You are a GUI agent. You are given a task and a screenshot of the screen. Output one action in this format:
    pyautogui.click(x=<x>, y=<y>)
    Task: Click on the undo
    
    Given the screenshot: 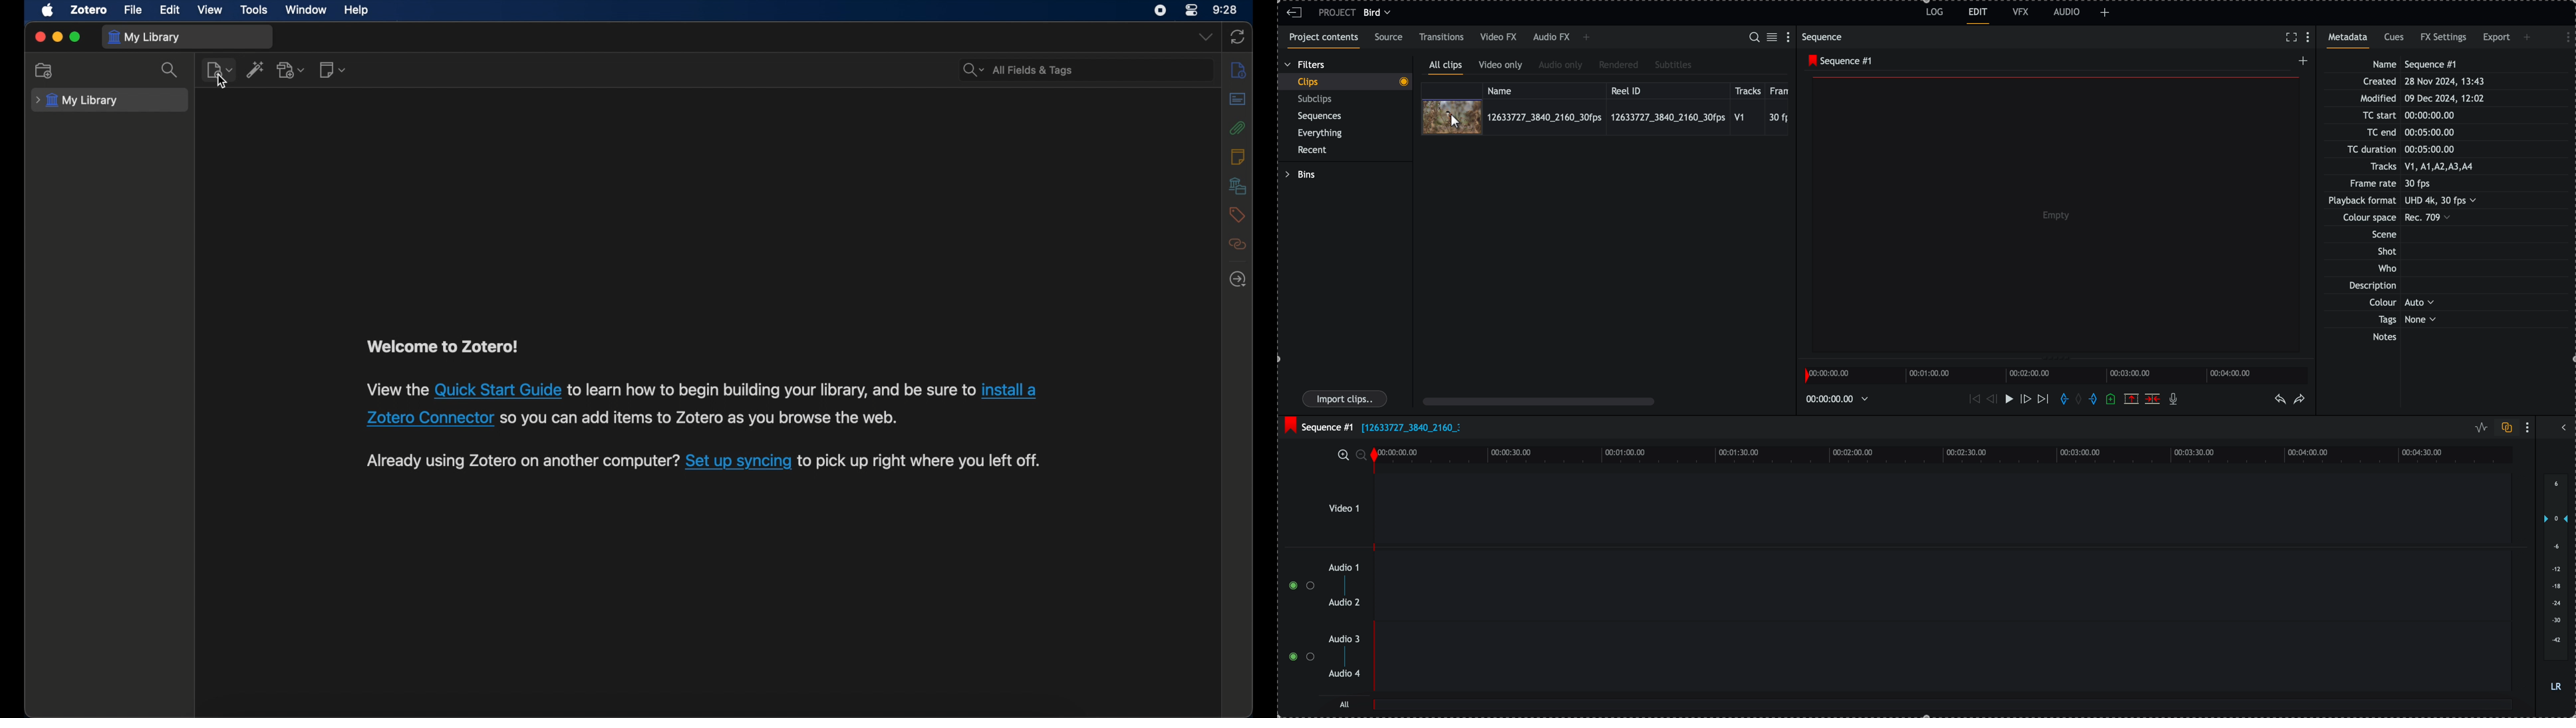 What is the action you would take?
    pyautogui.click(x=2281, y=400)
    